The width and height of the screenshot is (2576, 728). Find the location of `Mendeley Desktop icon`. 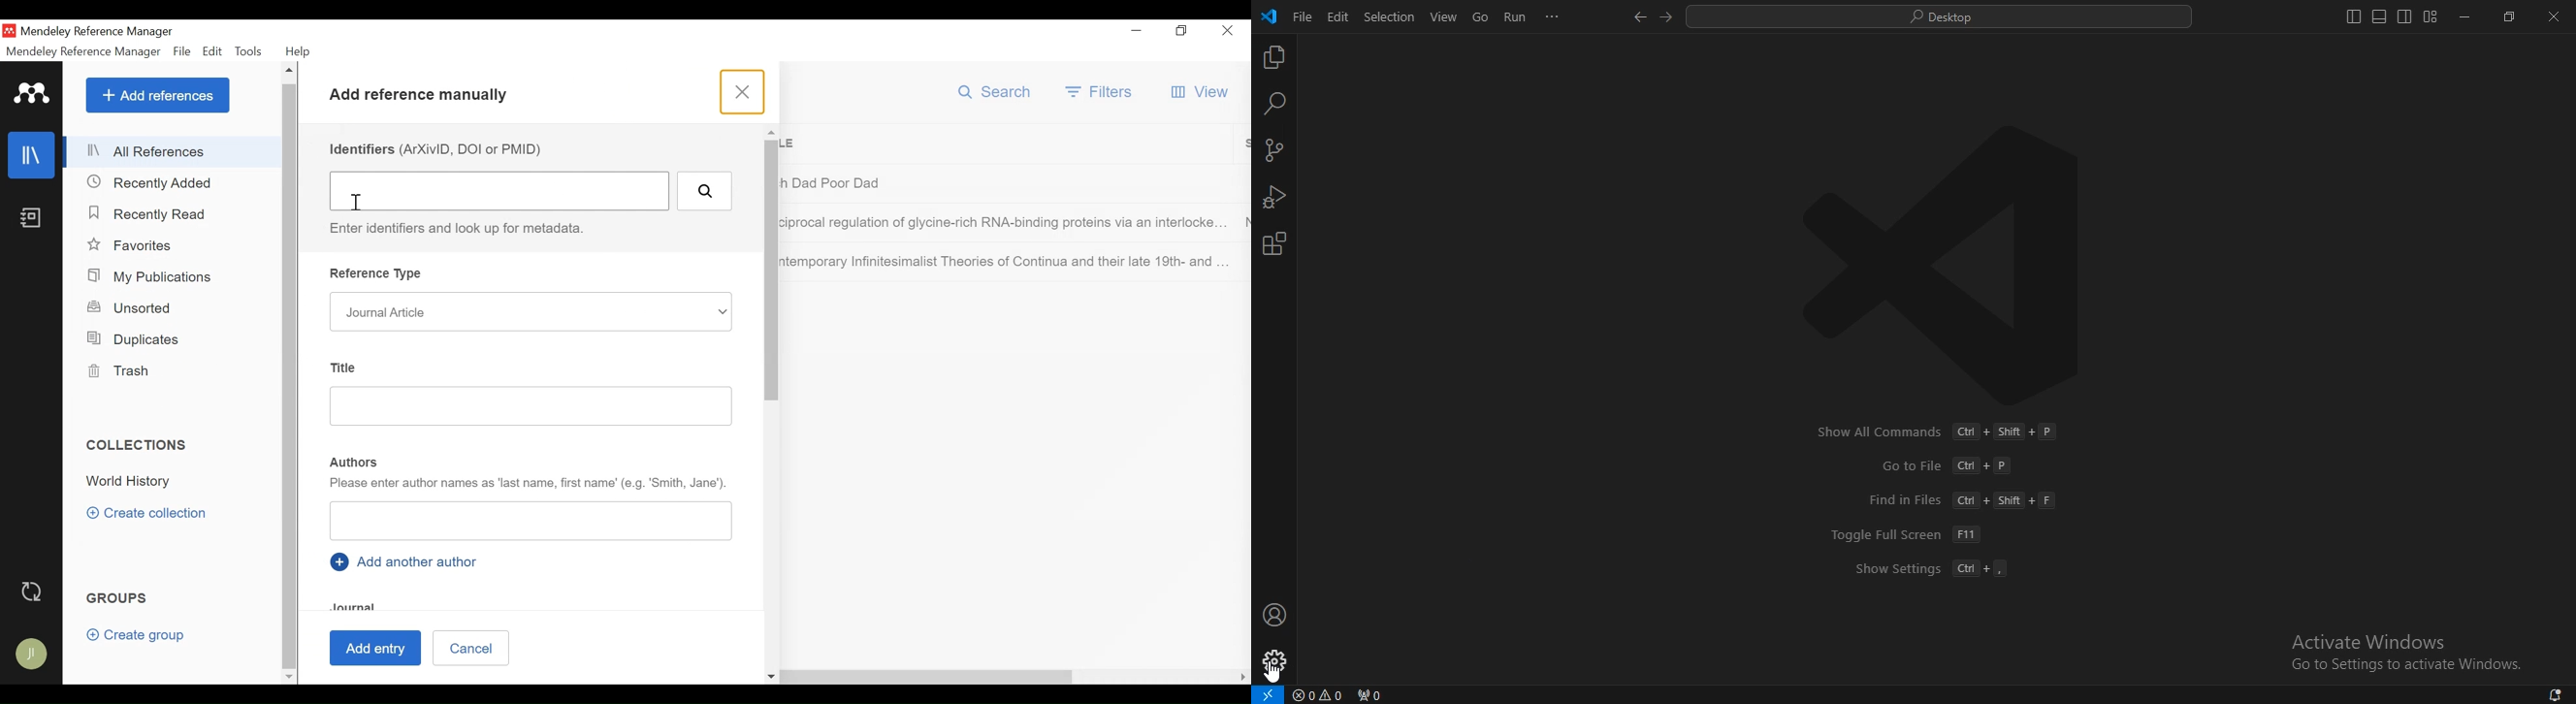

Mendeley Desktop icon is located at coordinates (8, 30).